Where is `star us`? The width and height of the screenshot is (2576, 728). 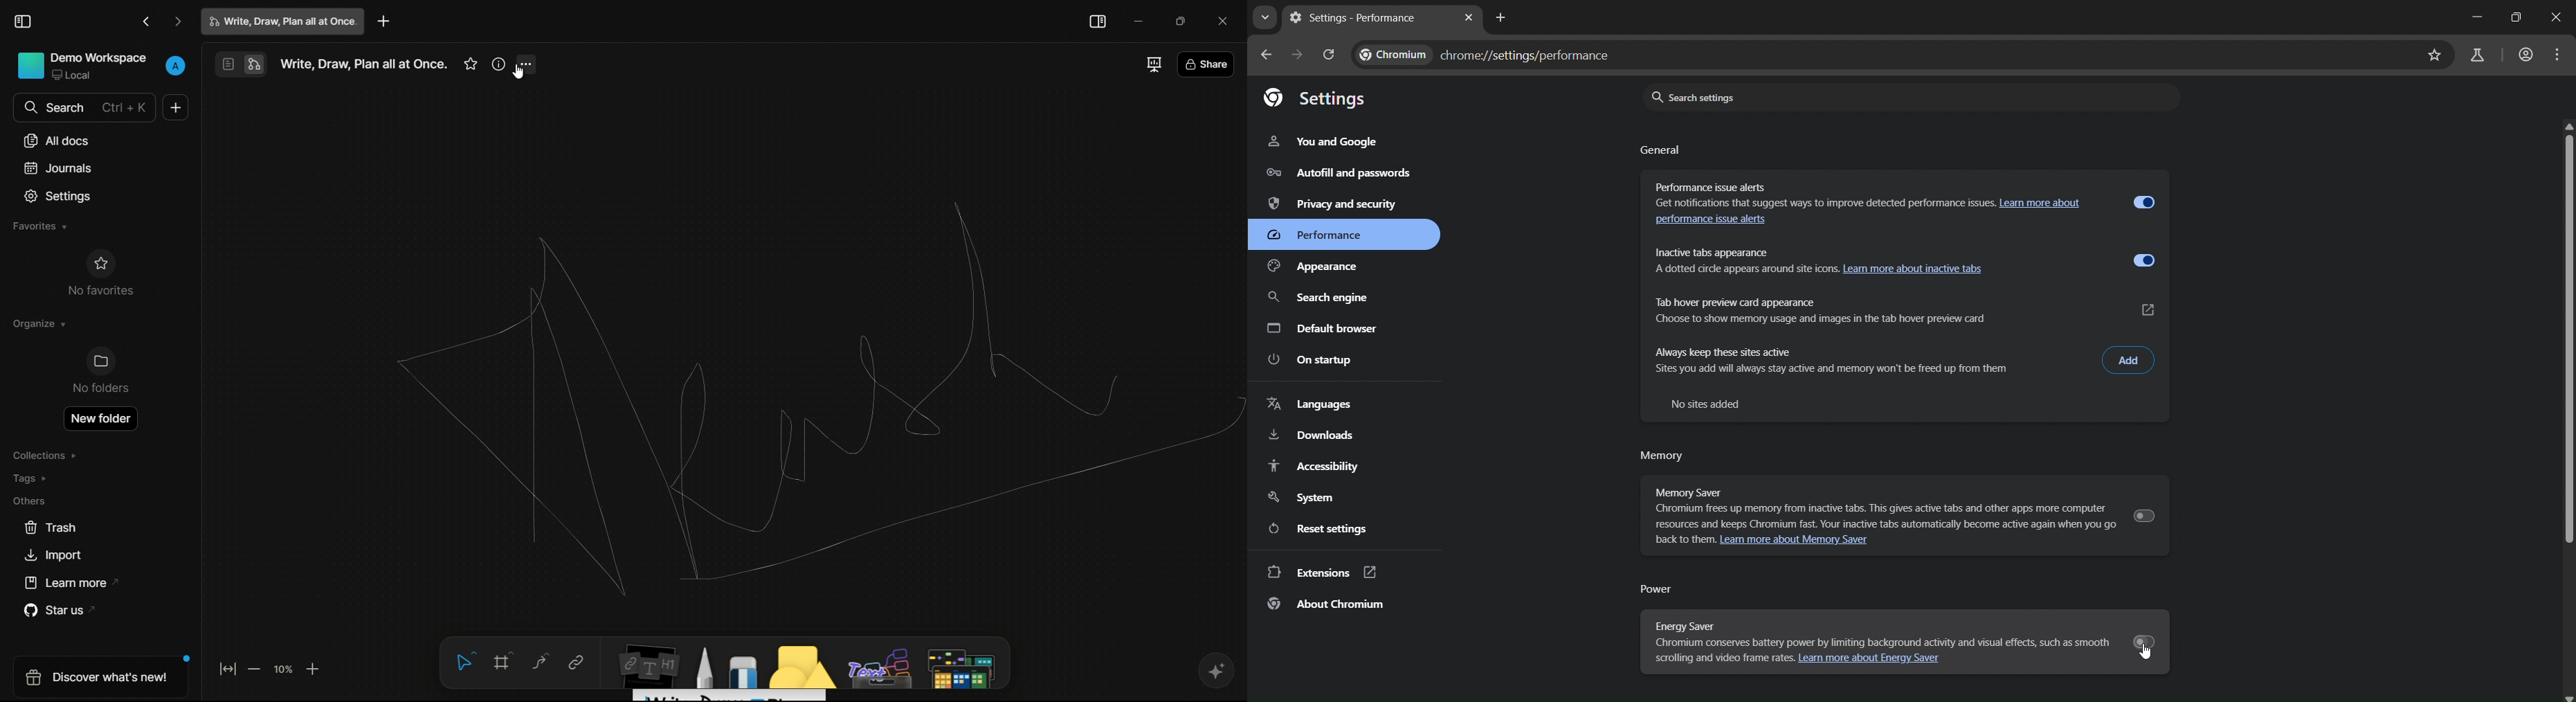
star us is located at coordinates (57, 610).